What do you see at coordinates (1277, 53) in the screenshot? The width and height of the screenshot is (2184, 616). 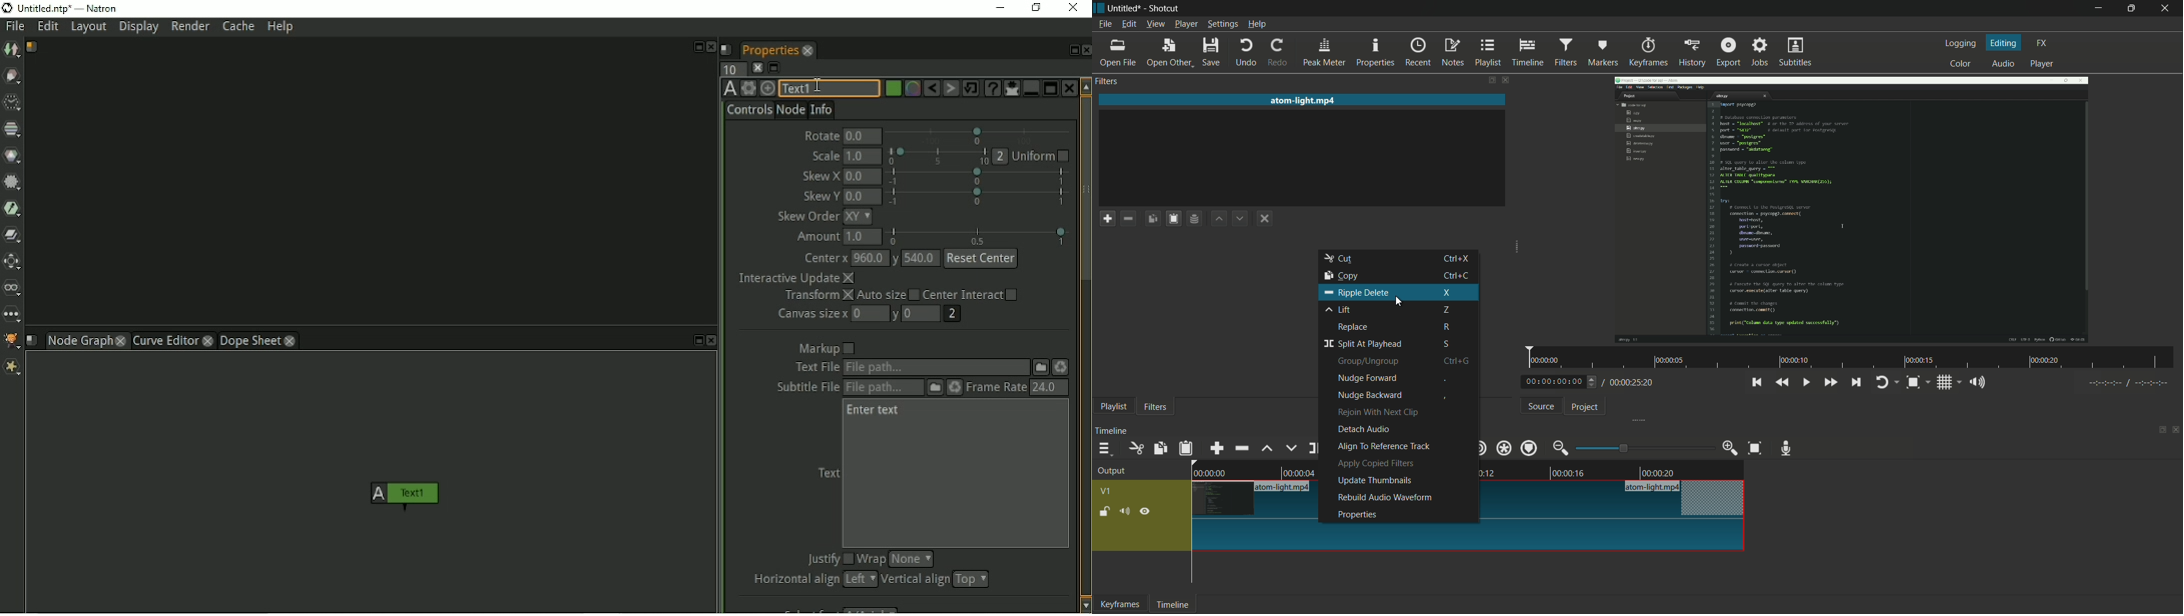 I see `redo` at bounding box center [1277, 53].